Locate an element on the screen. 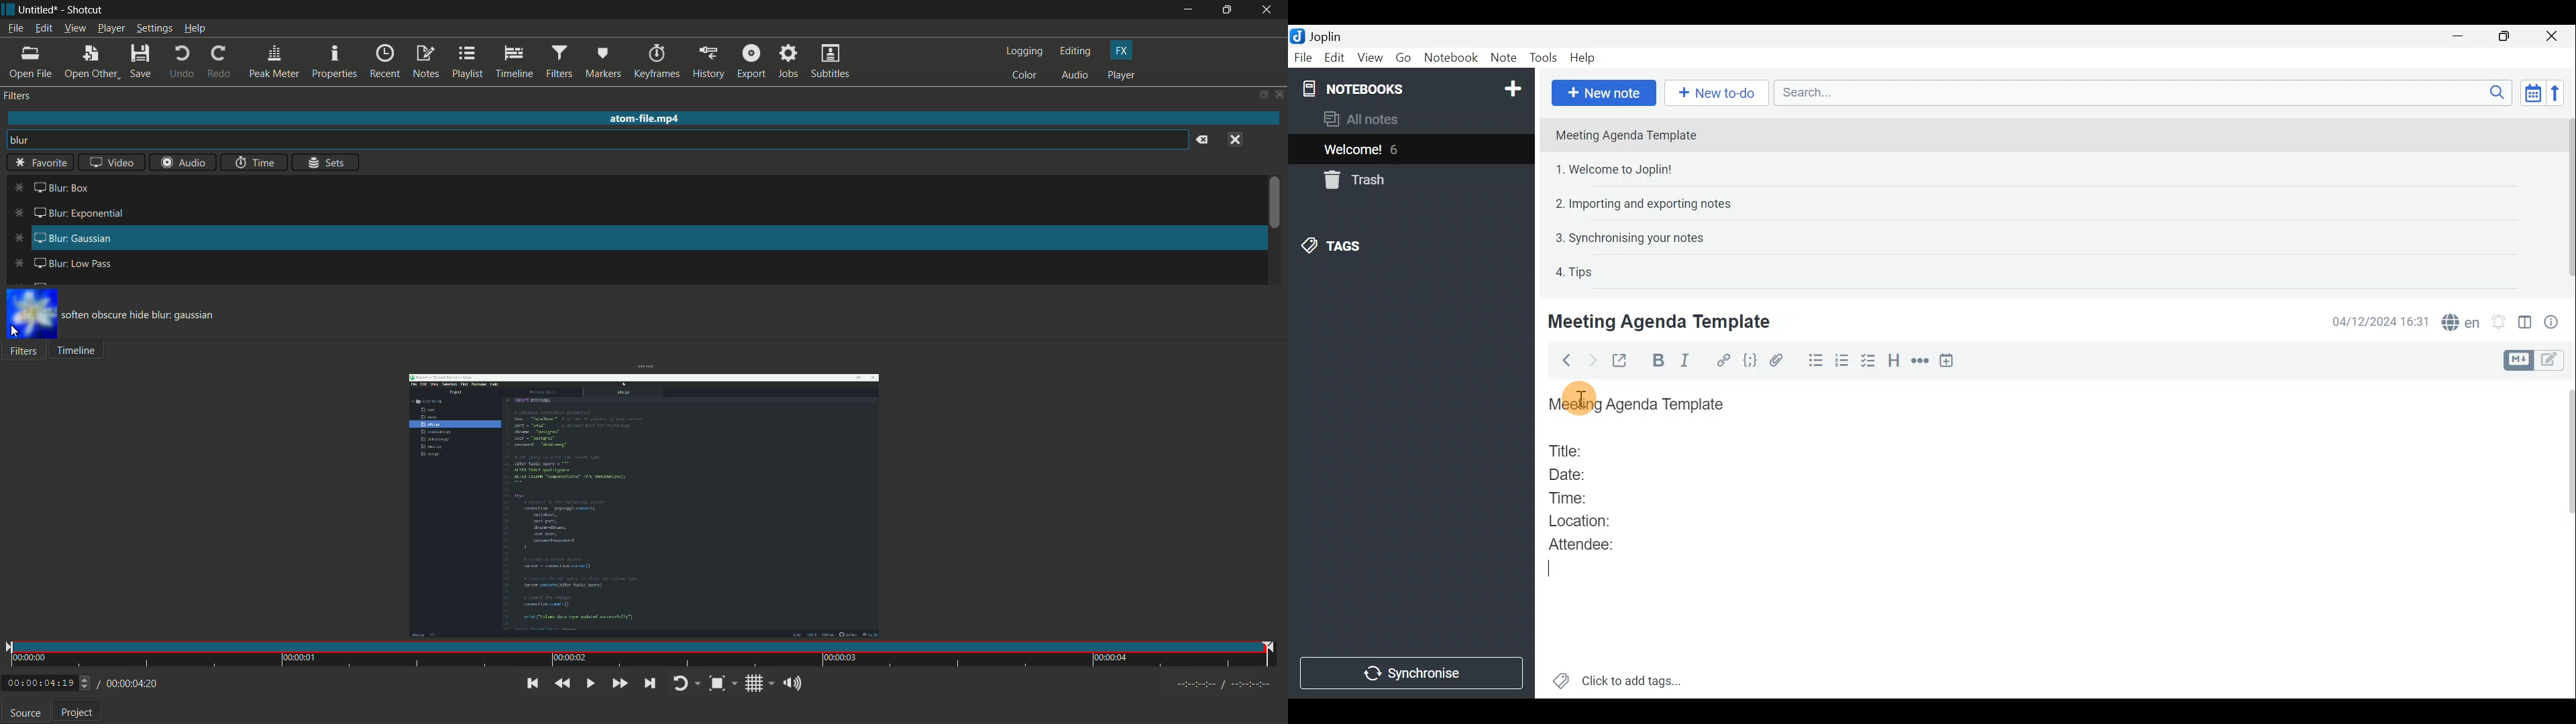 Image resolution: width=2576 pixels, height=728 pixels. Click to add tags is located at coordinates (1635, 678).